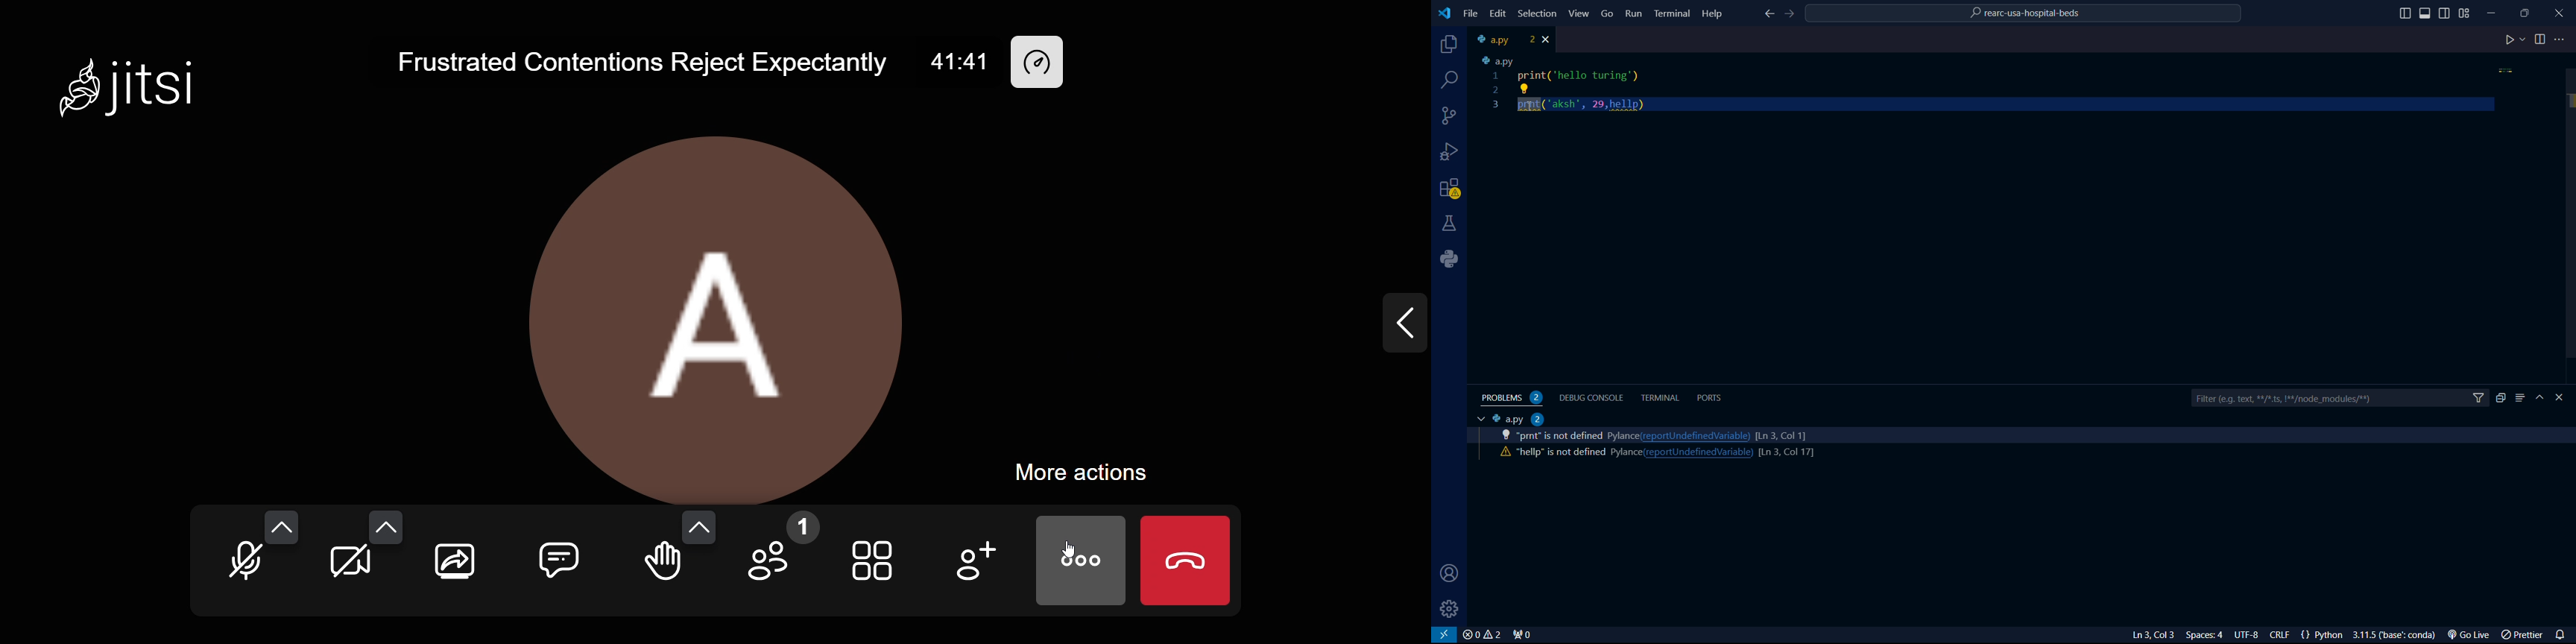 This screenshot has width=2576, height=644. What do you see at coordinates (2540, 39) in the screenshot?
I see `toggle` at bounding box center [2540, 39].